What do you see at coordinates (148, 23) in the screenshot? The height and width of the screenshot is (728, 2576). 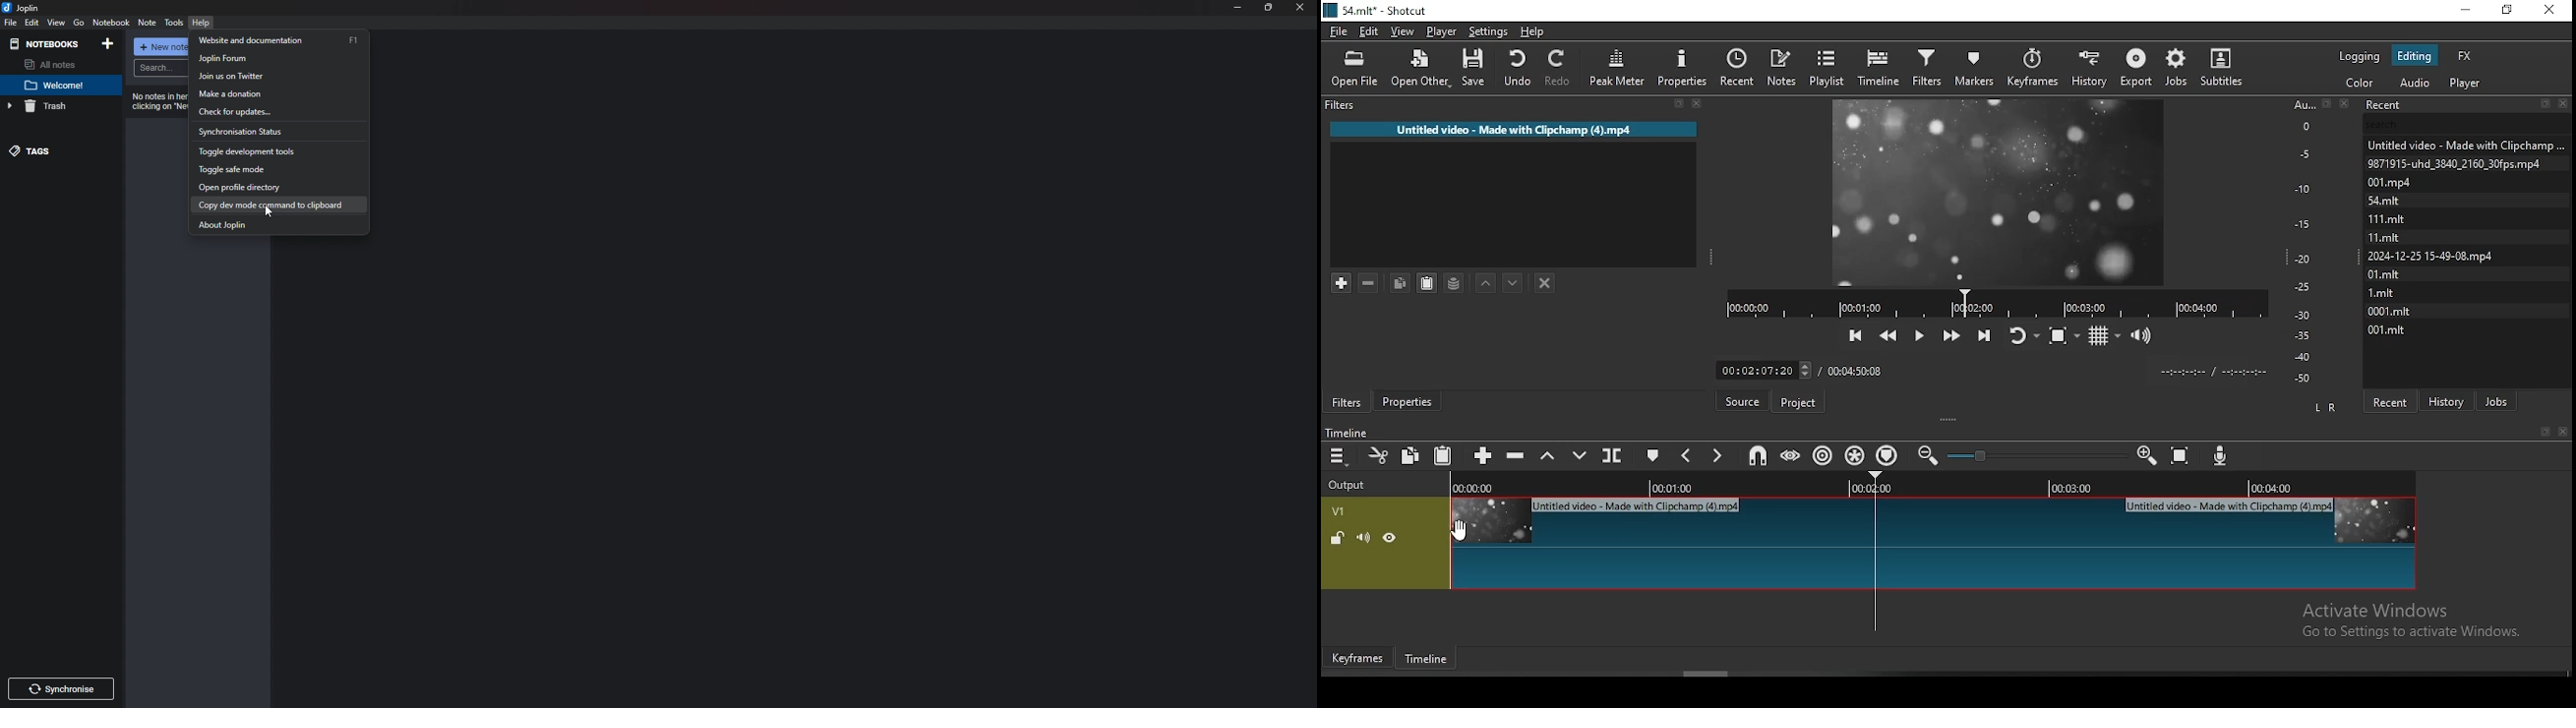 I see `note` at bounding box center [148, 23].